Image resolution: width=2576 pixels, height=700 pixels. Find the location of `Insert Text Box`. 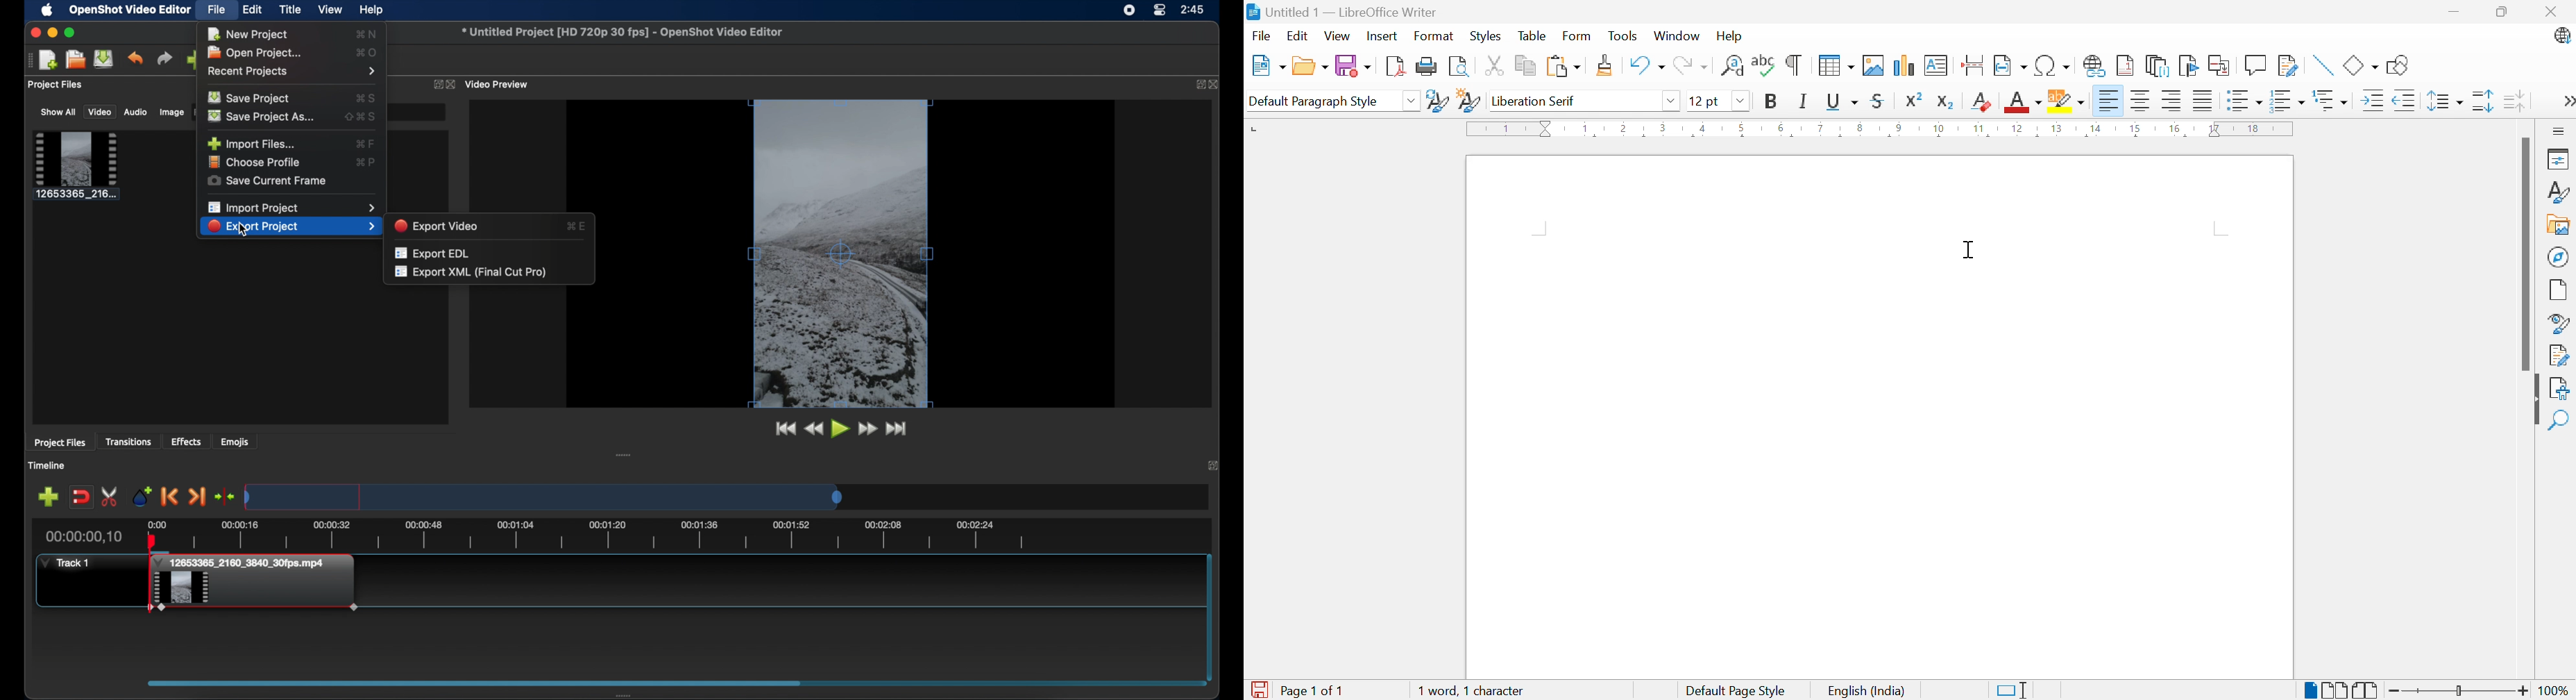

Insert Text Box is located at coordinates (1937, 65).